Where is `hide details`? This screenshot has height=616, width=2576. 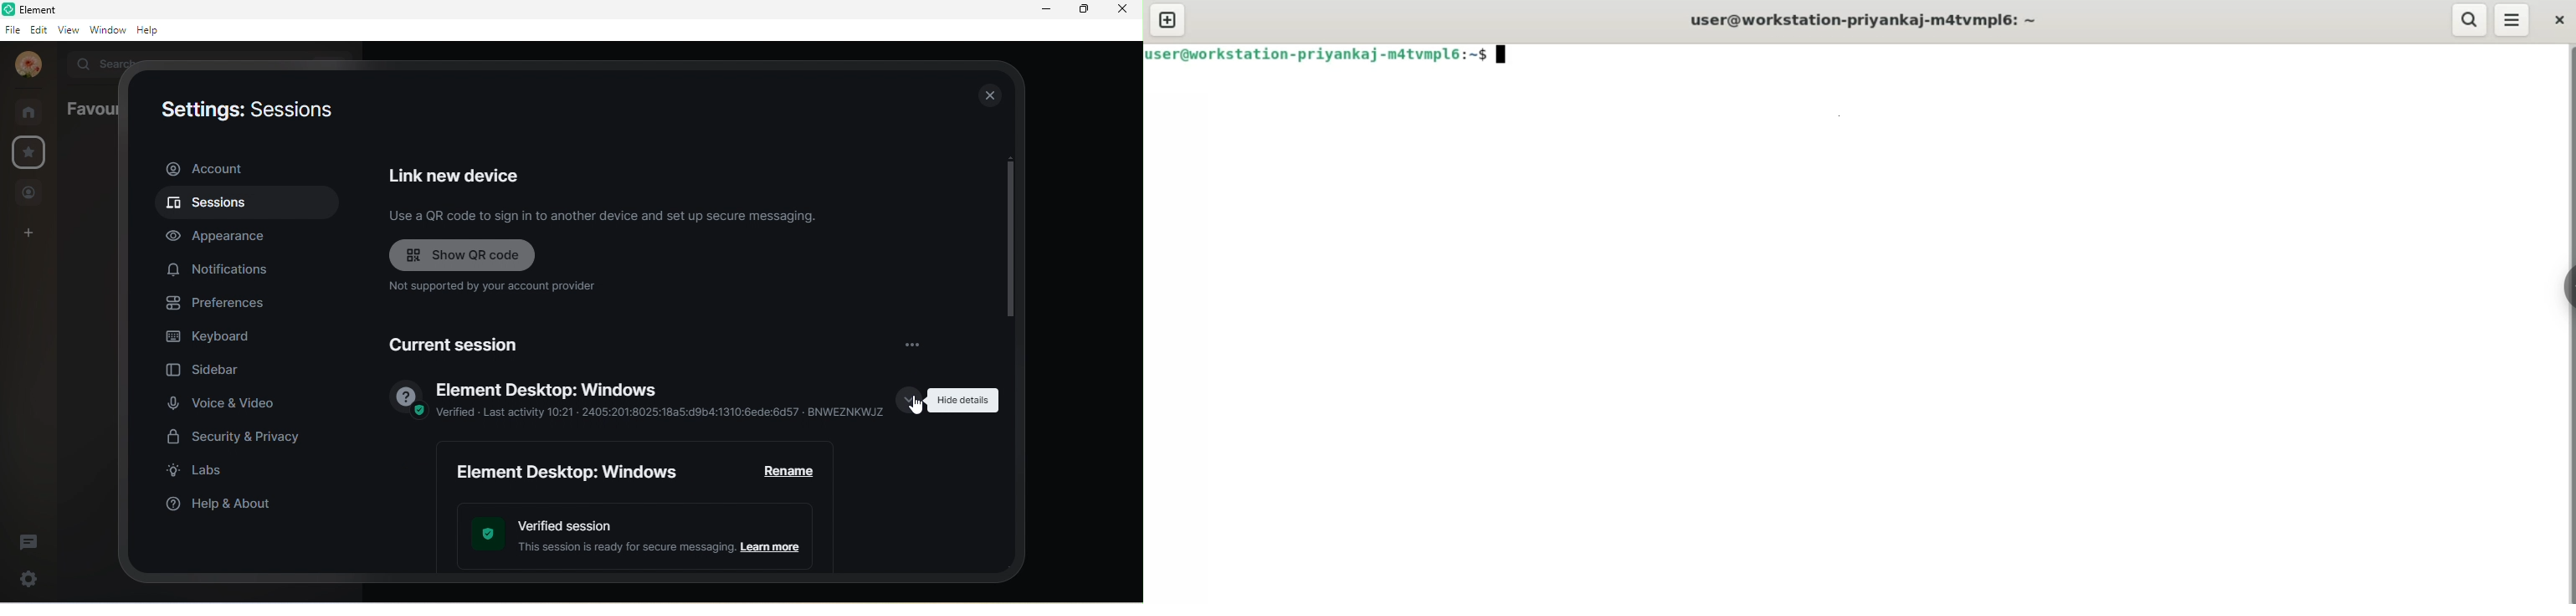 hide details is located at coordinates (962, 402).